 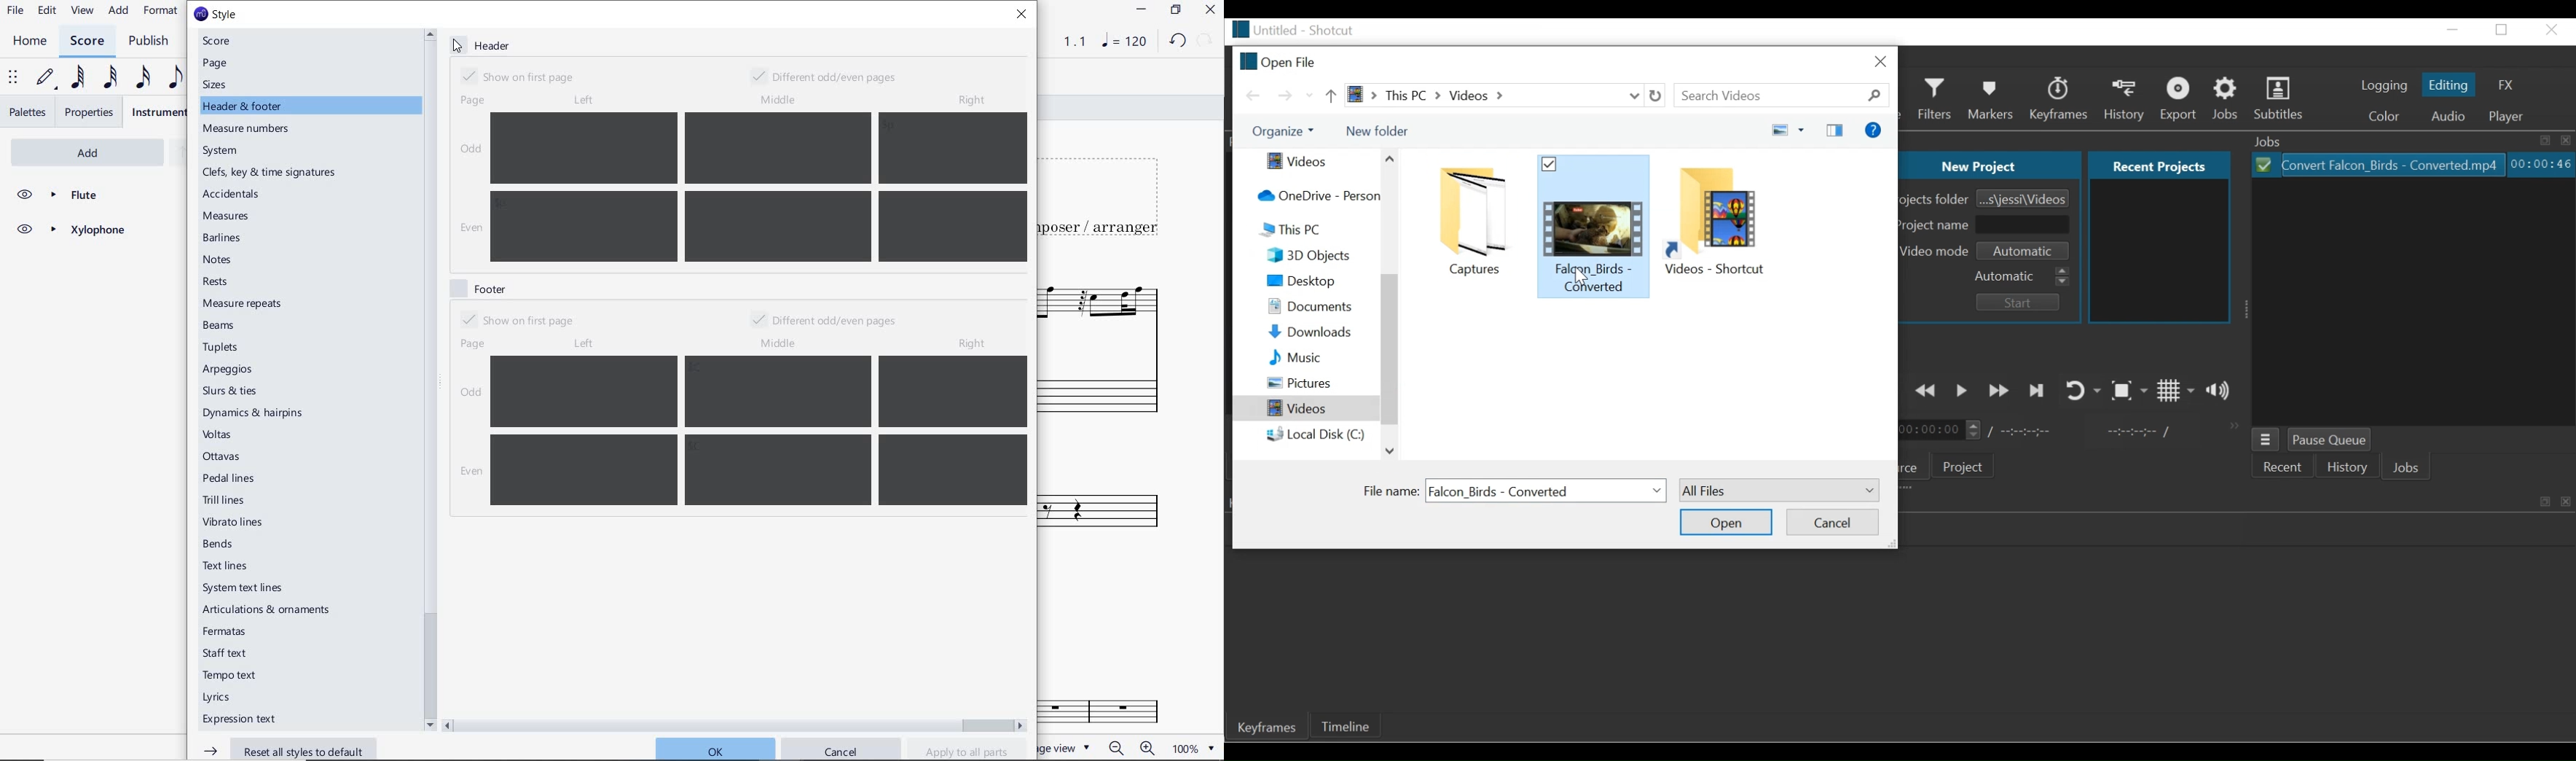 What do you see at coordinates (2023, 277) in the screenshot?
I see `Automatic` at bounding box center [2023, 277].